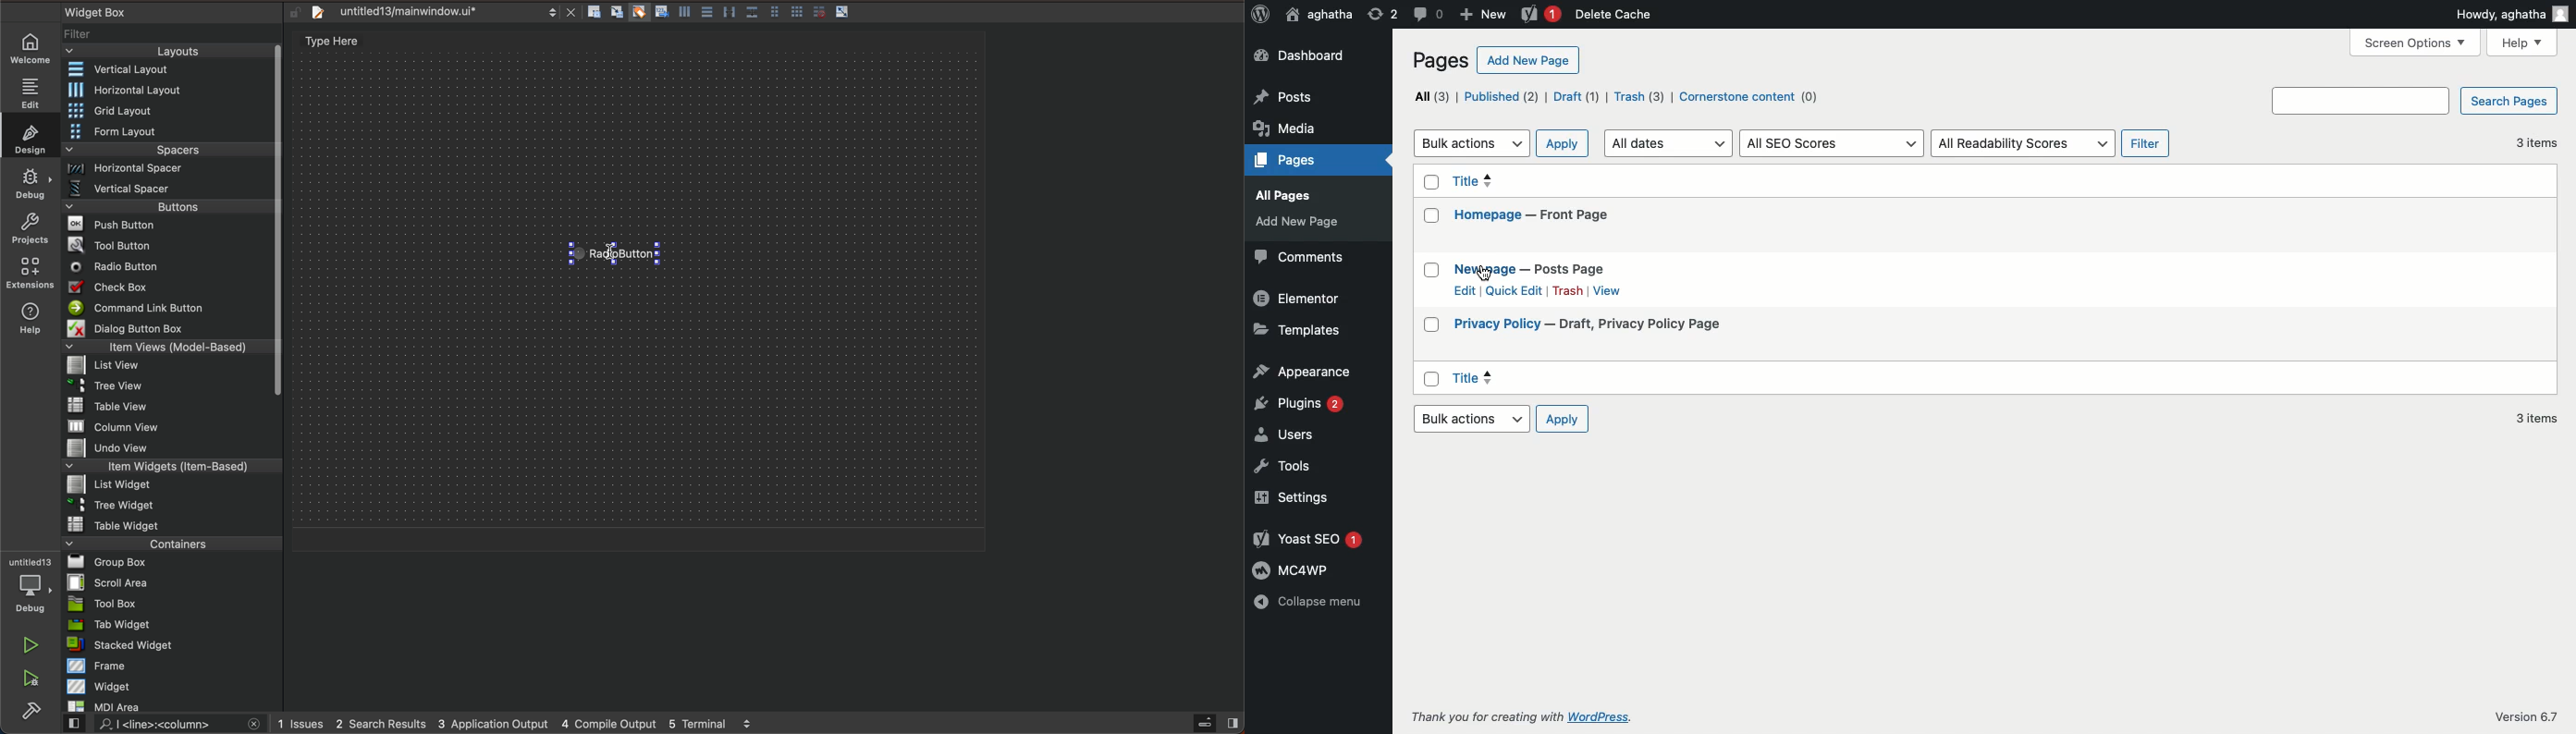 This screenshot has height=756, width=2576. Describe the element at coordinates (170, 70) in the screenshot. I see `Vertical layout ` at that location.